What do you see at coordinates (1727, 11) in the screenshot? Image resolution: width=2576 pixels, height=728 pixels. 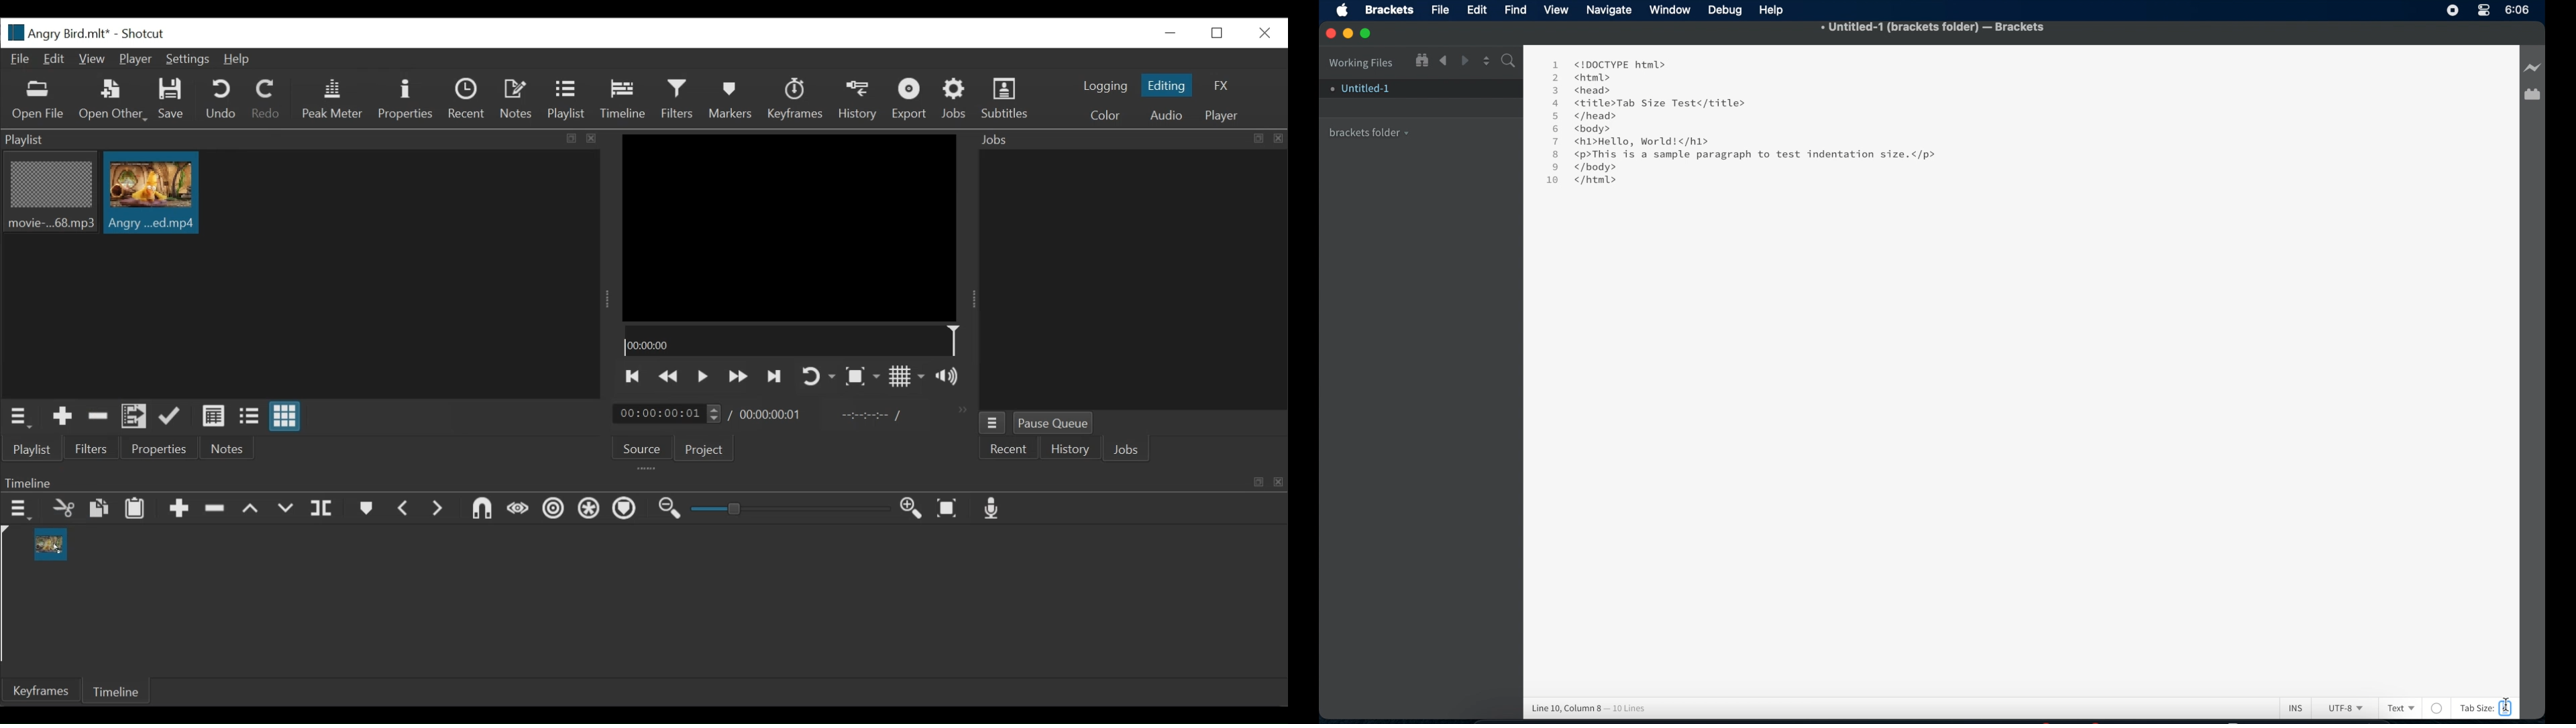 I see `Debug` at bounding box center [1727, 11].